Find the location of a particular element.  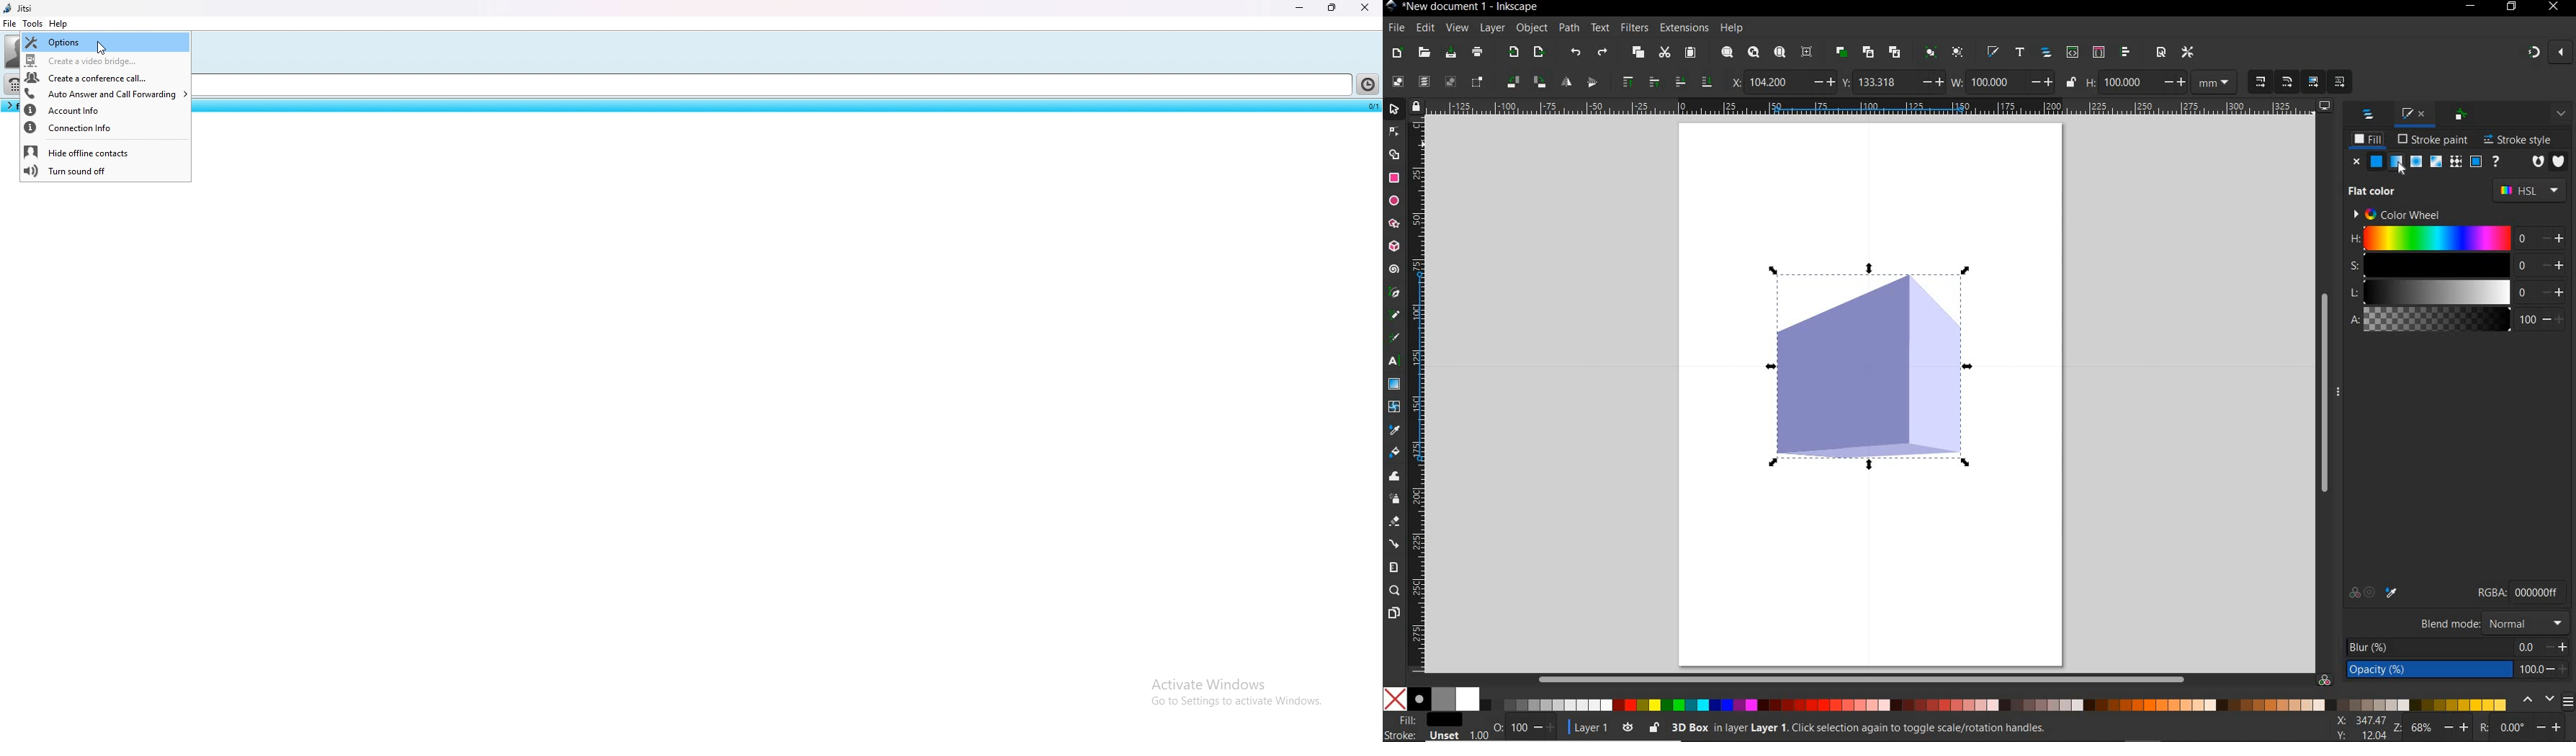

PAINT BUCKET TOOL is located at coordinates (1393, 452).